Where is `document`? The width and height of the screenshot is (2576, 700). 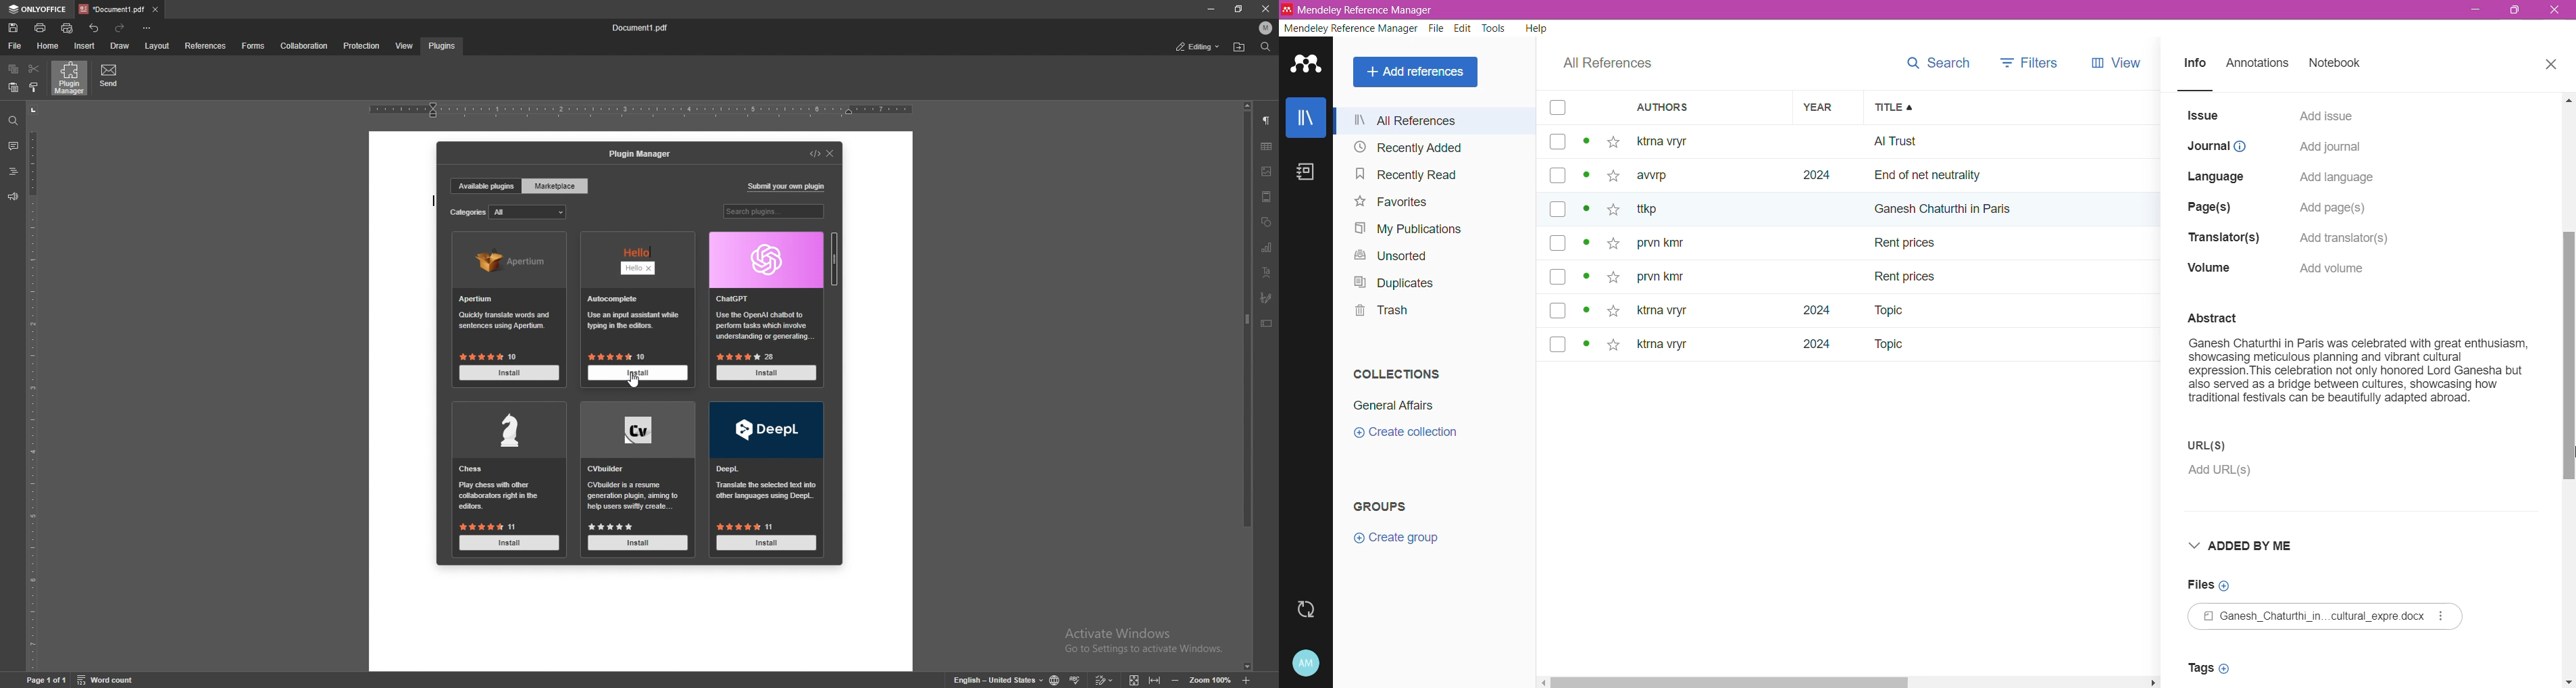 document is located at coordinates (676, 619).